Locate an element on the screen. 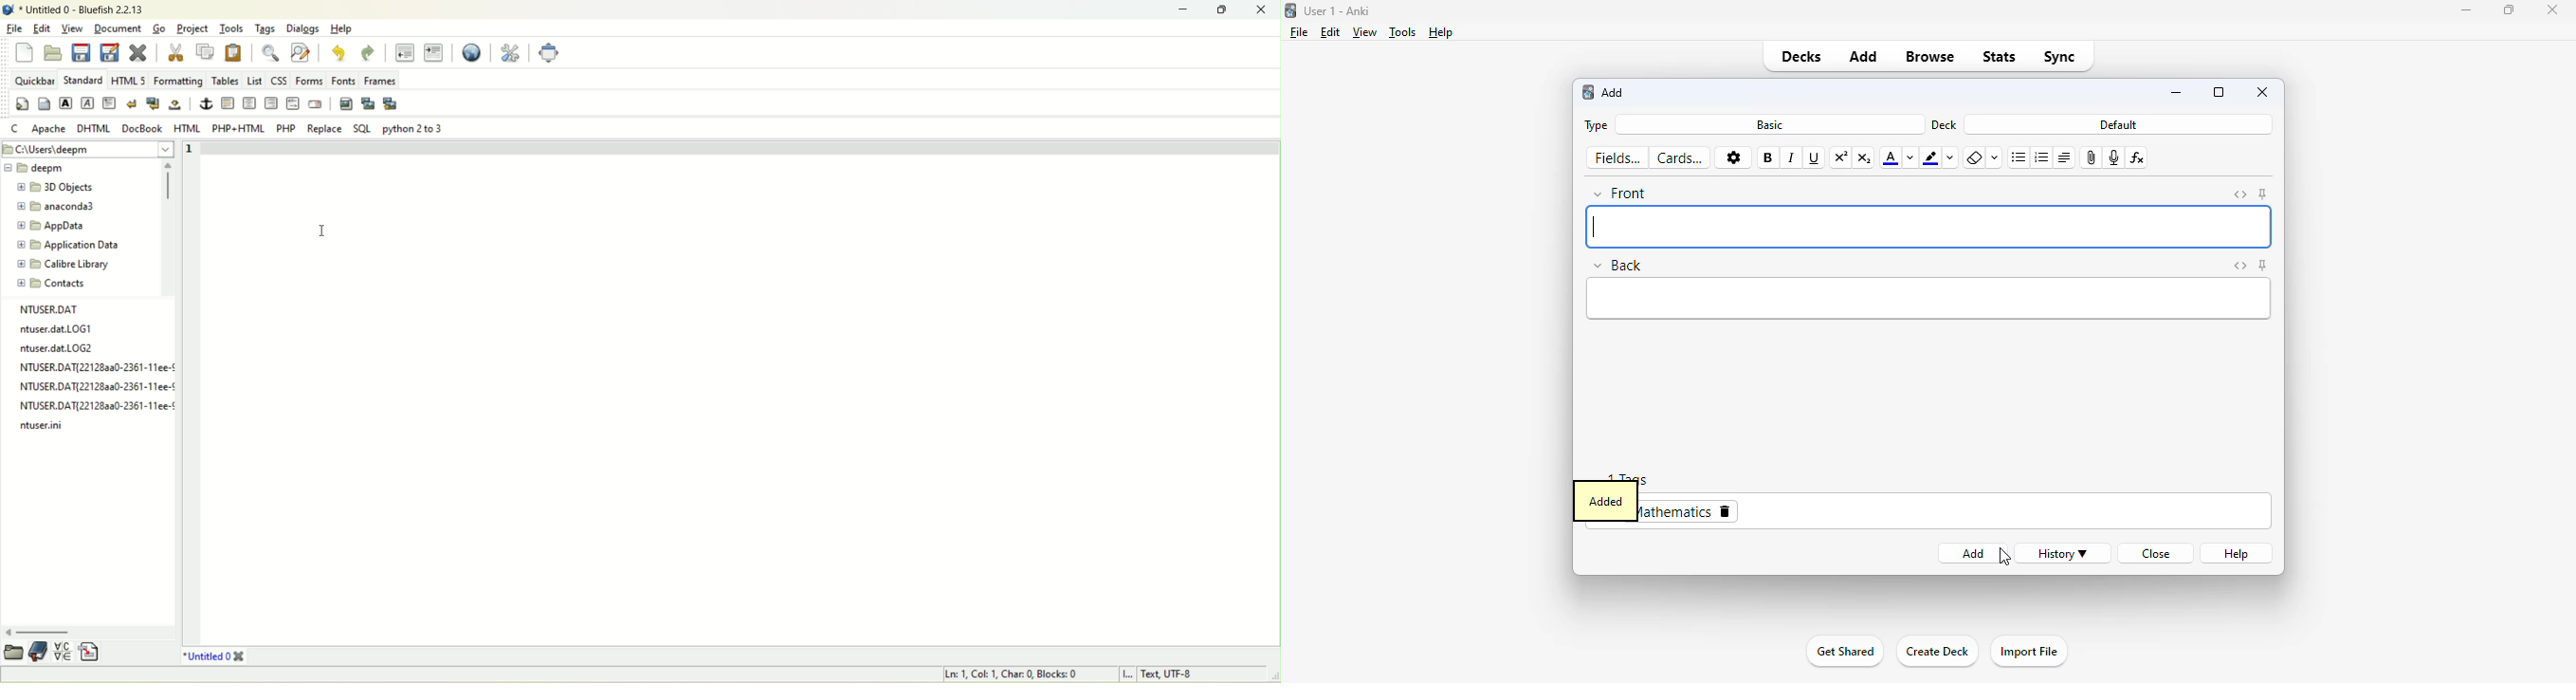  front is located at coordinates (1621, 194).